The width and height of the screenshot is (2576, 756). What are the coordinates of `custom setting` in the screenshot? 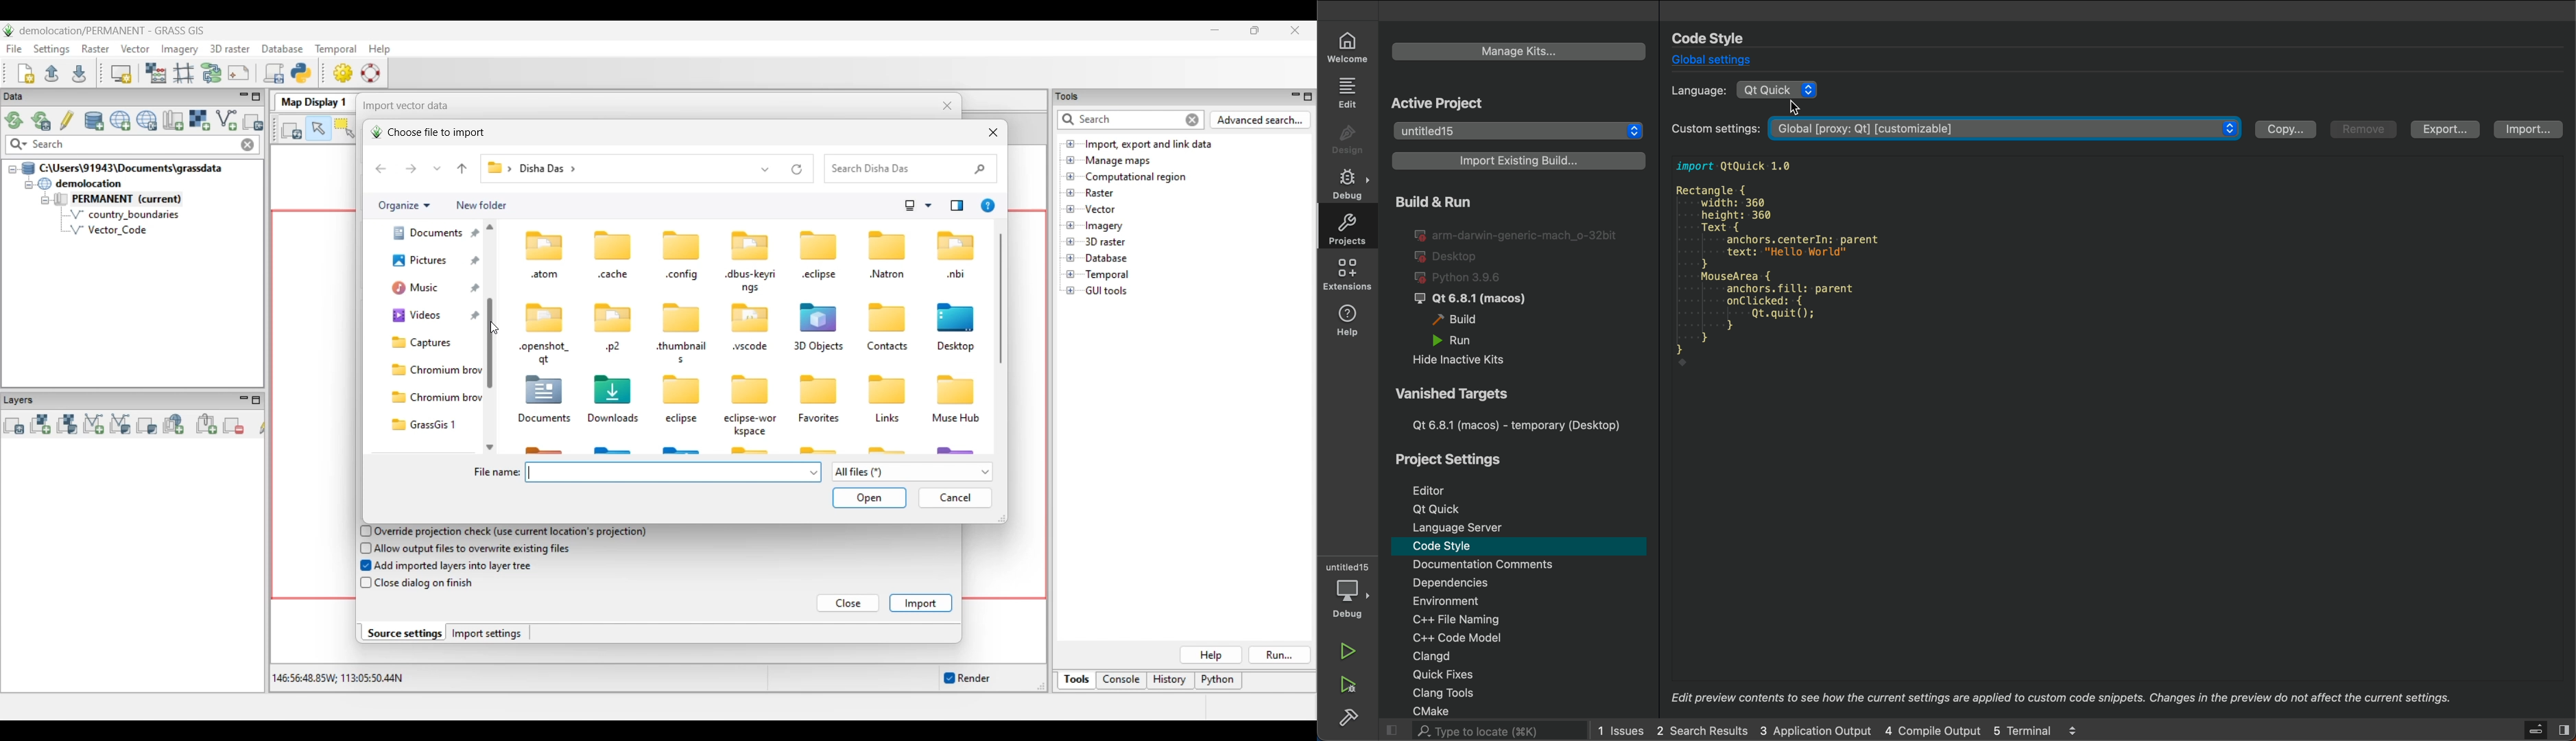 It's located at (1951, 129).